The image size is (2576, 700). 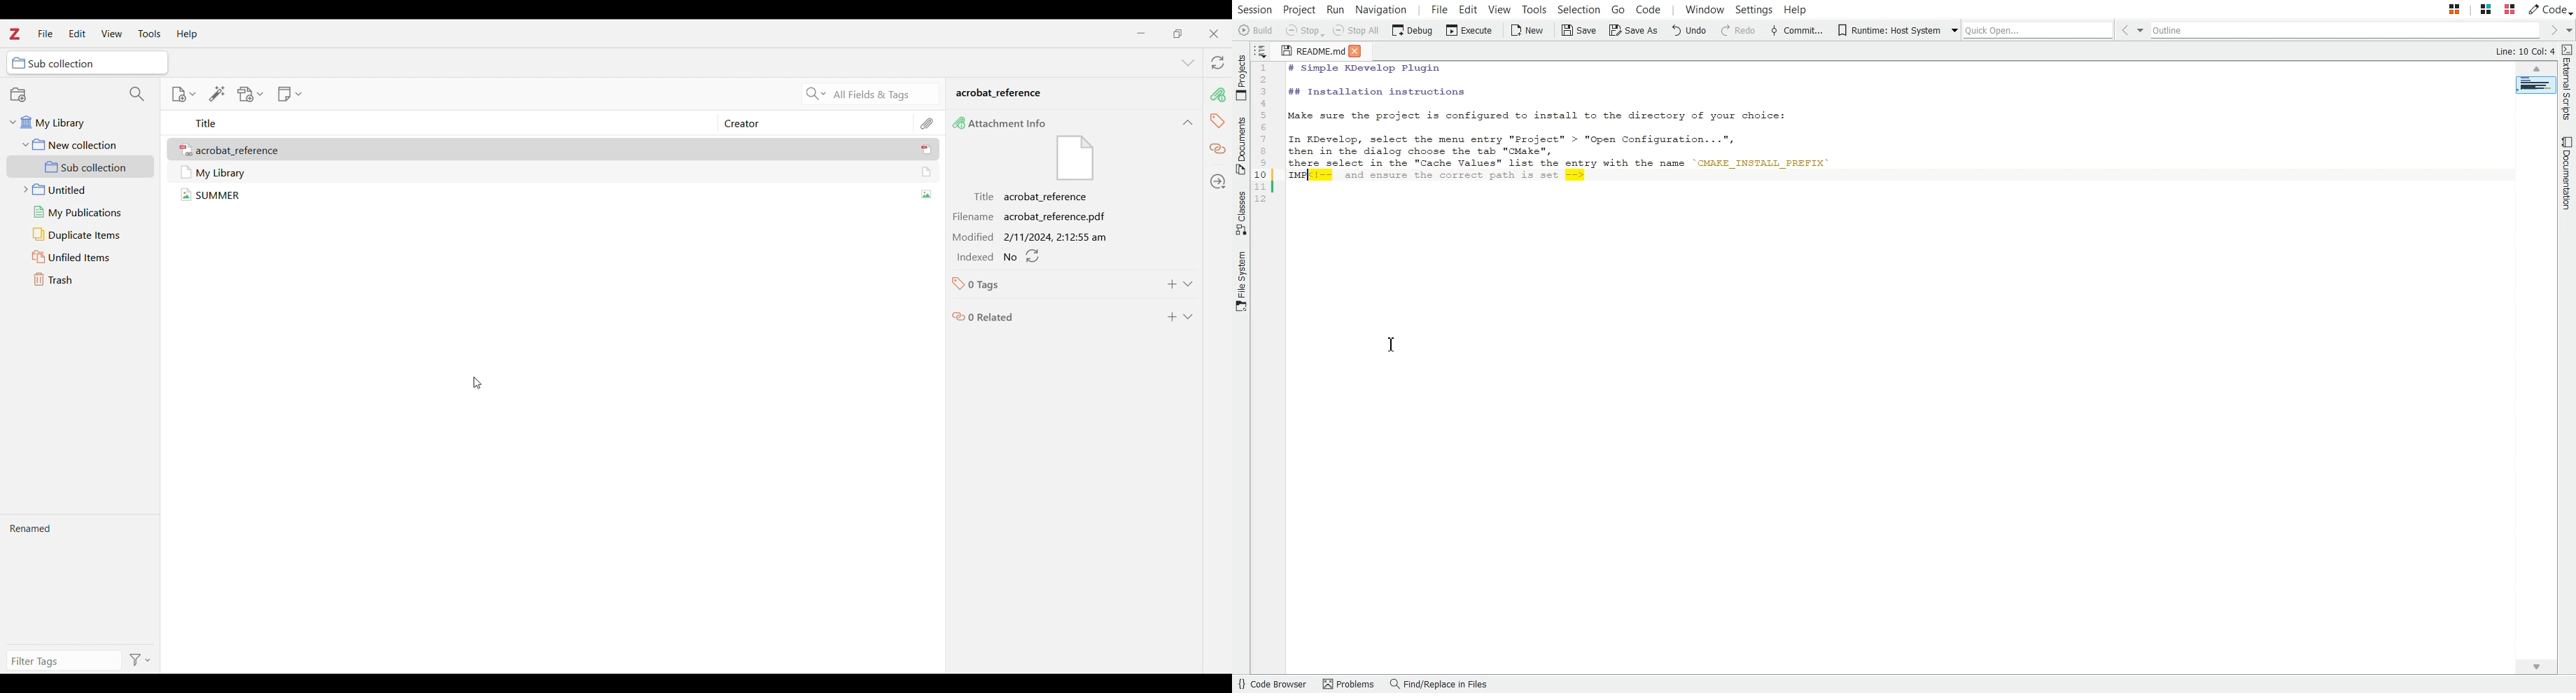 What do you see at coordinates (2349, 30) in the screenshot?
I see `Outline` at bounding box center [2349, 30].